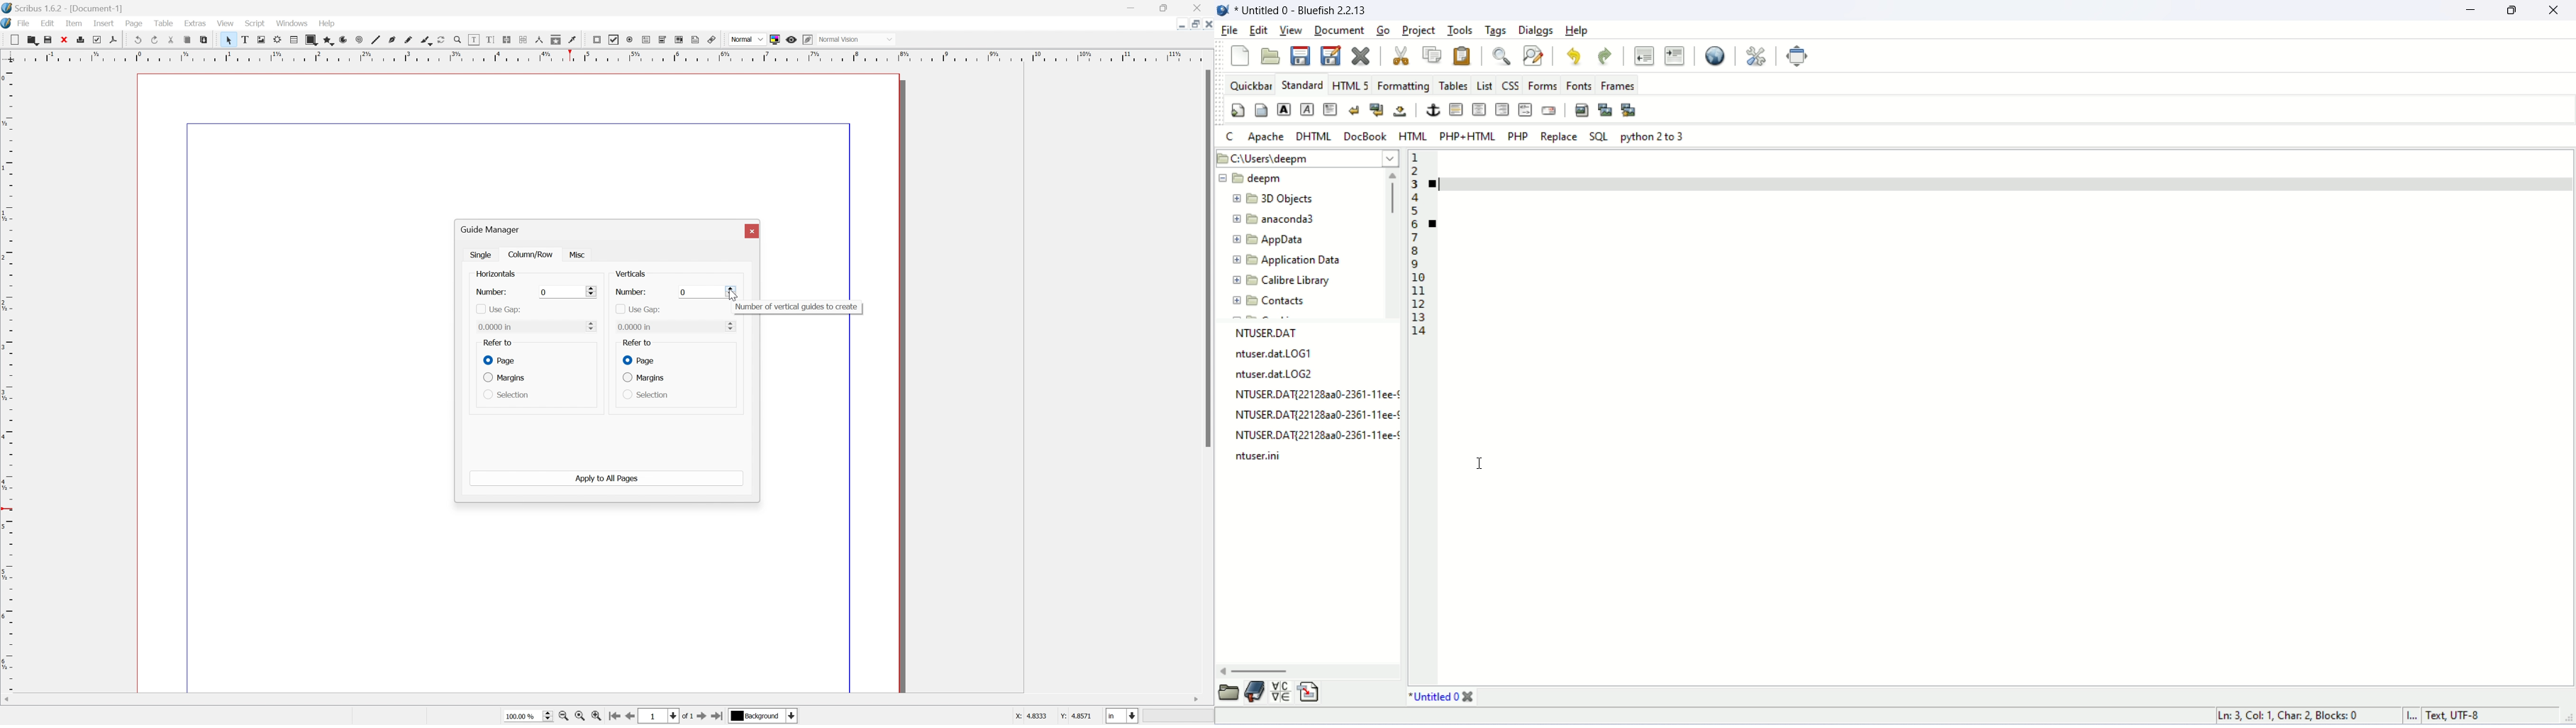 This screenshot has width=2576, height=728. Describe the element at coordinates (134, 23) in the screenshot. I see `page` at that location.